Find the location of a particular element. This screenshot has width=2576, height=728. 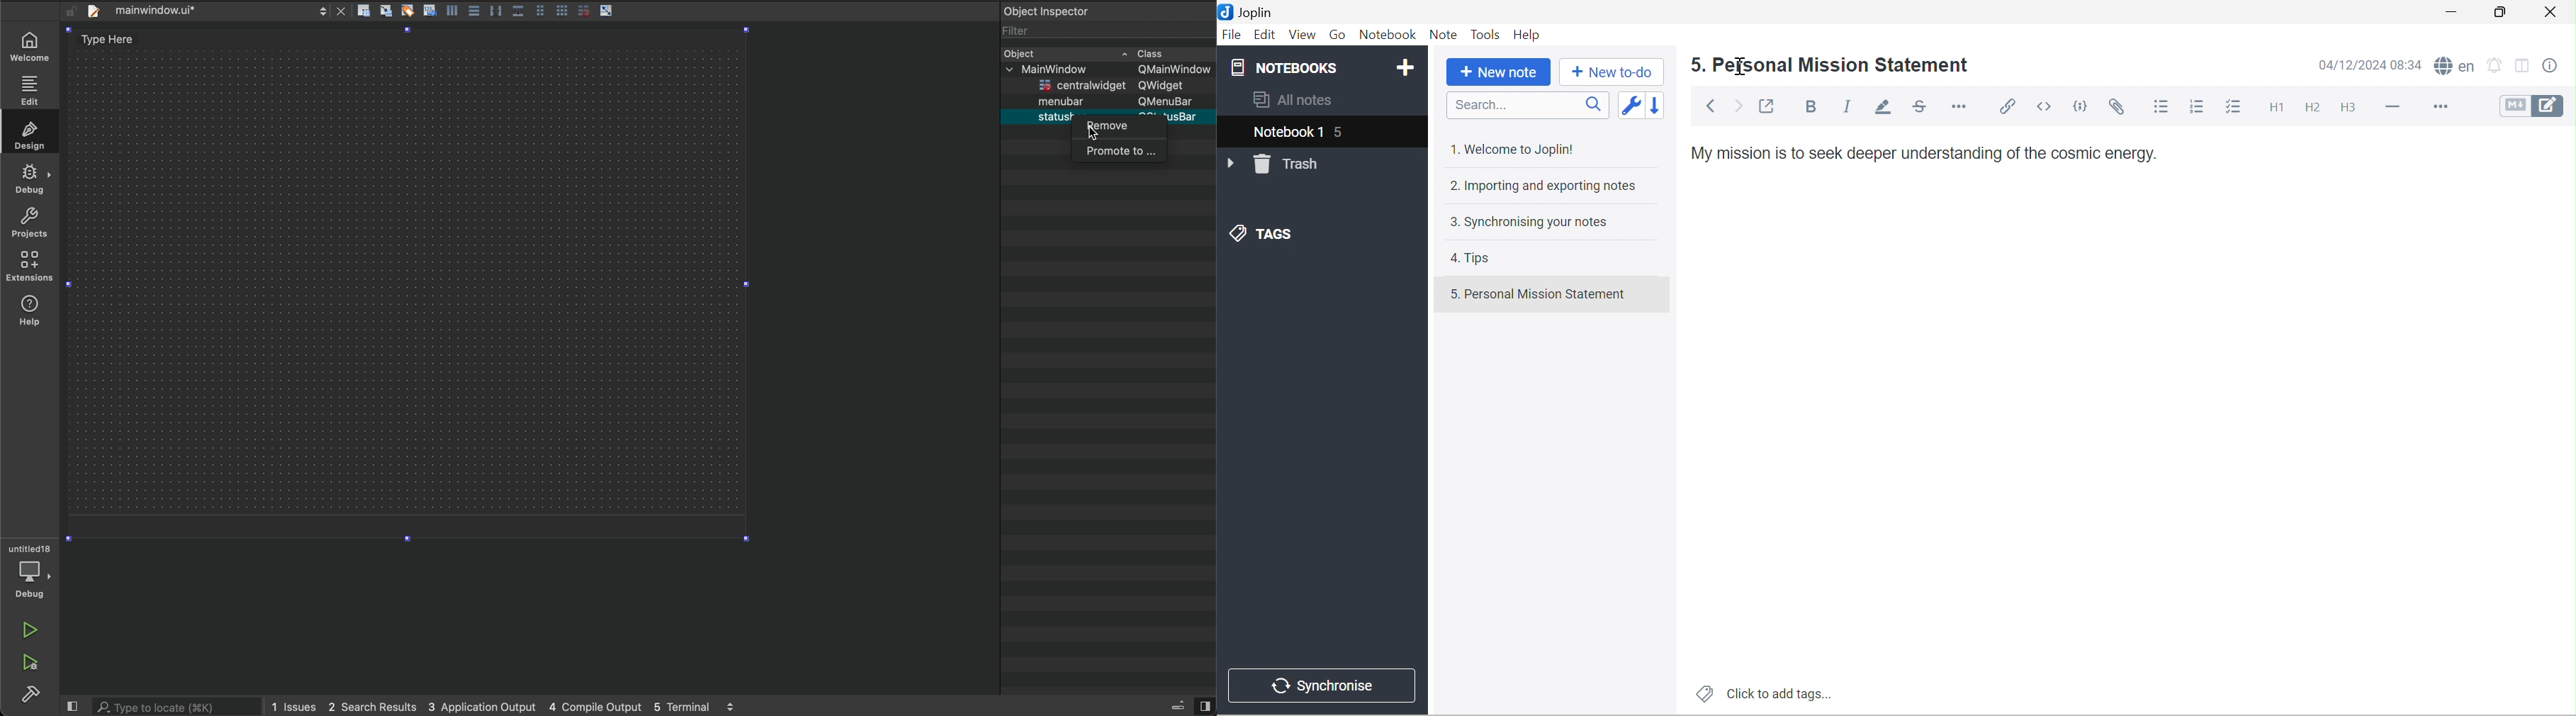

Highlight is located at coordinates (1886, 108).